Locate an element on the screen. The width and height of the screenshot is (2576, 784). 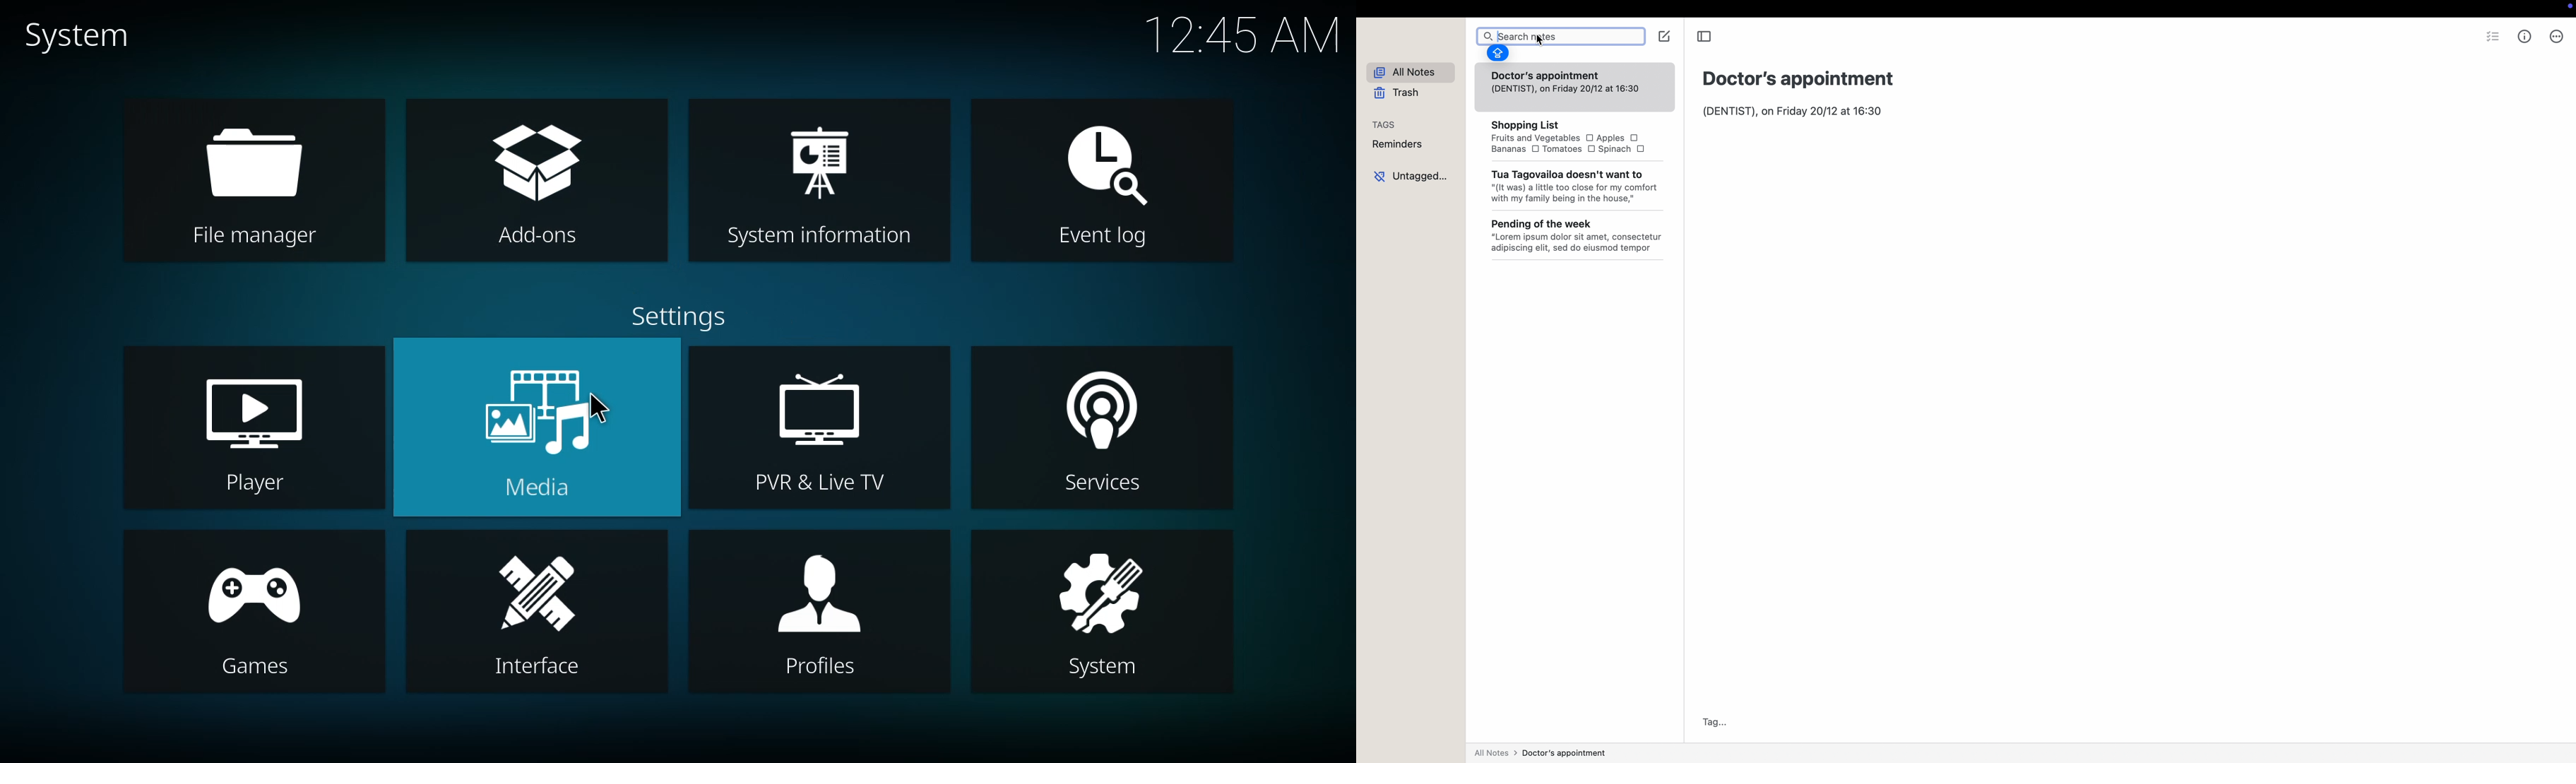
file manager is located at coordinates (251, 180).